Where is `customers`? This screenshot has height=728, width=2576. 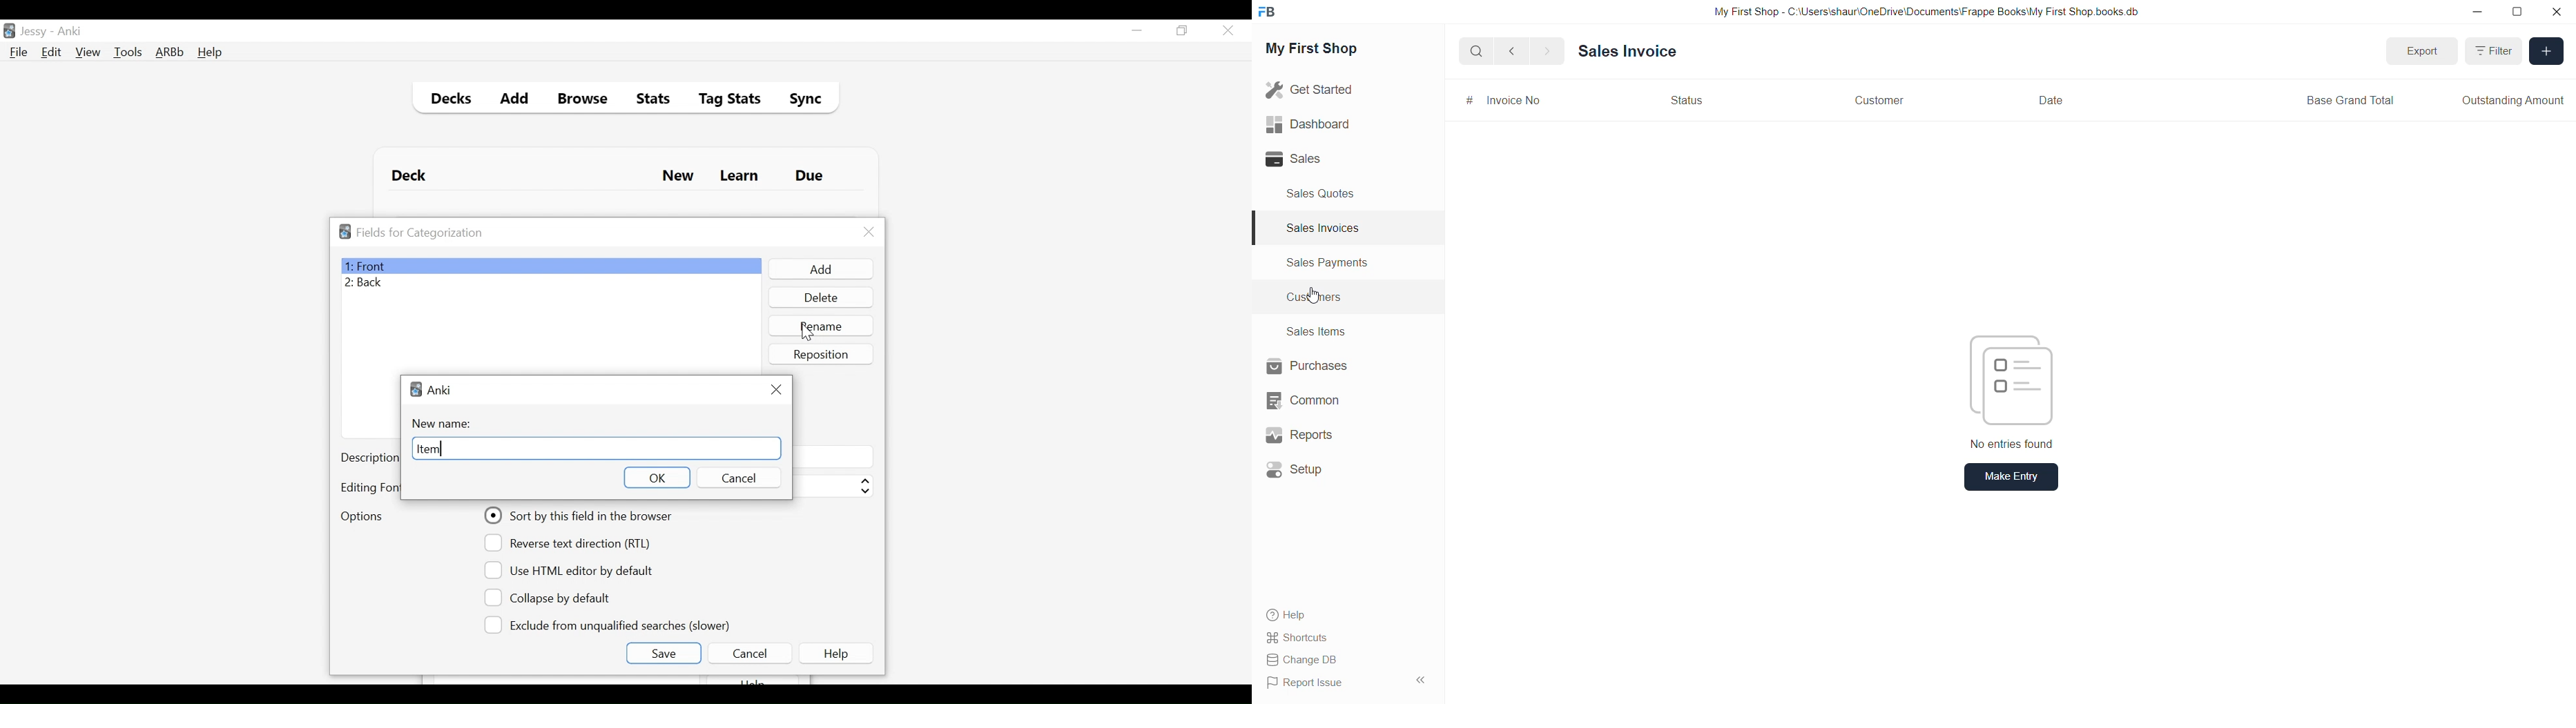
customers is located at coordinates (1324, 298).